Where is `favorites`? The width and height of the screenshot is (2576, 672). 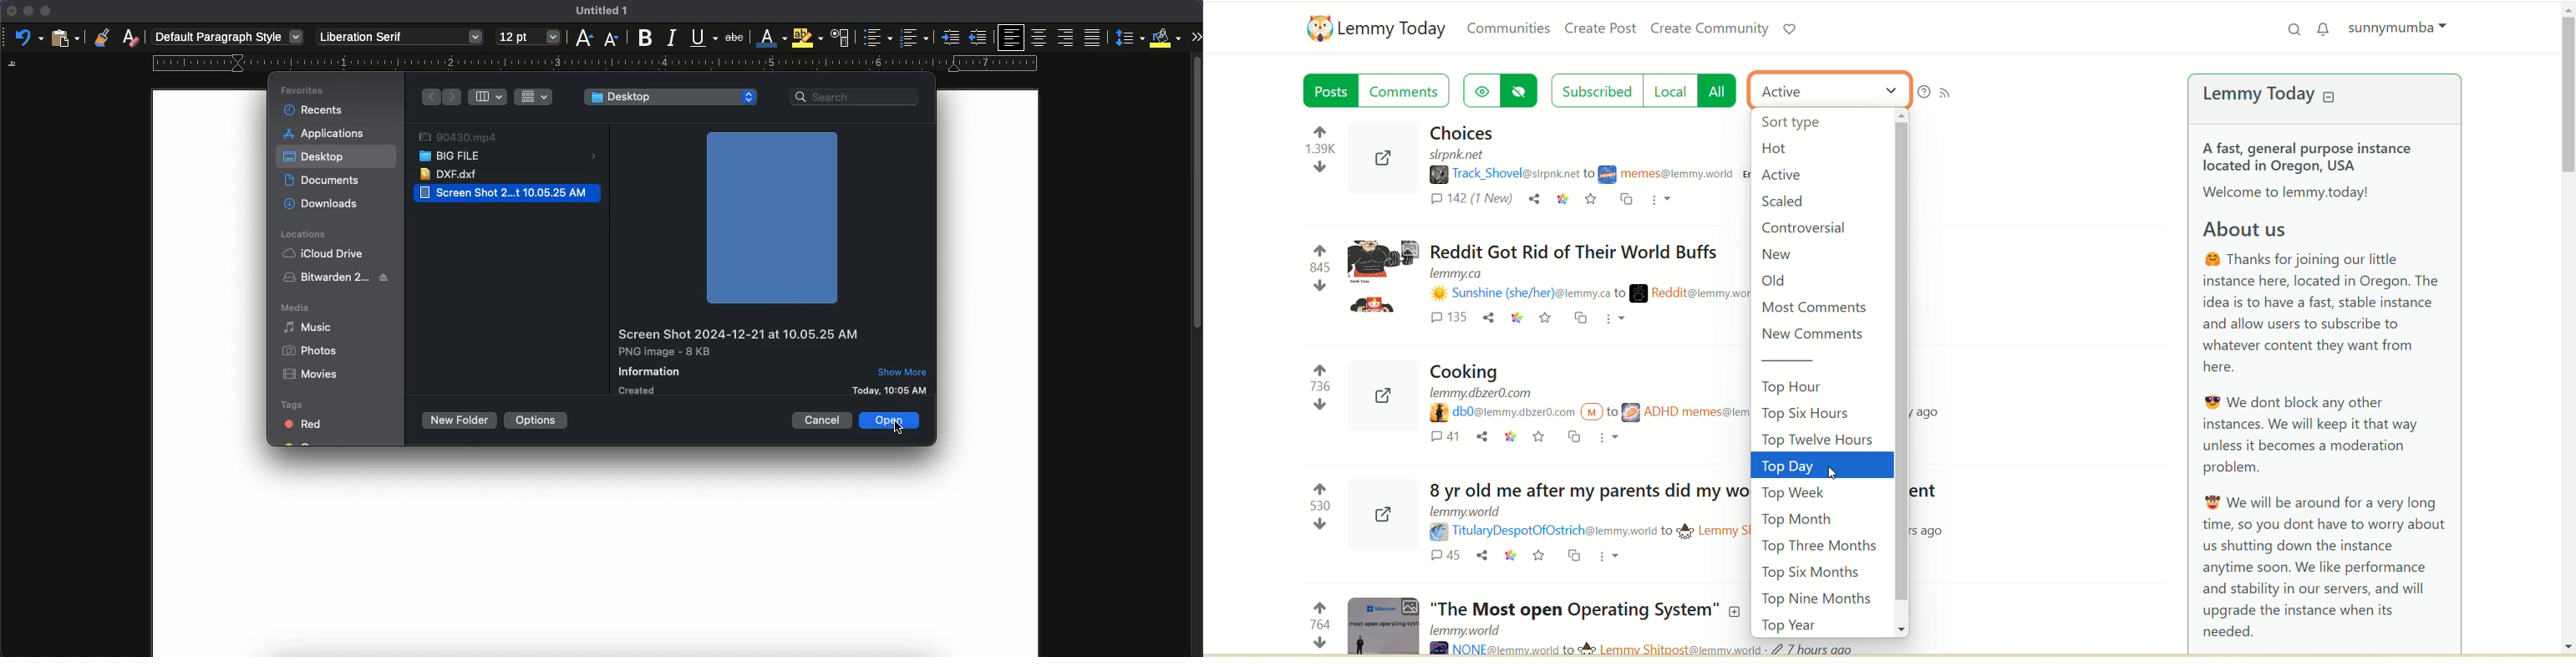 favorites is located at coordinates (300, 91).